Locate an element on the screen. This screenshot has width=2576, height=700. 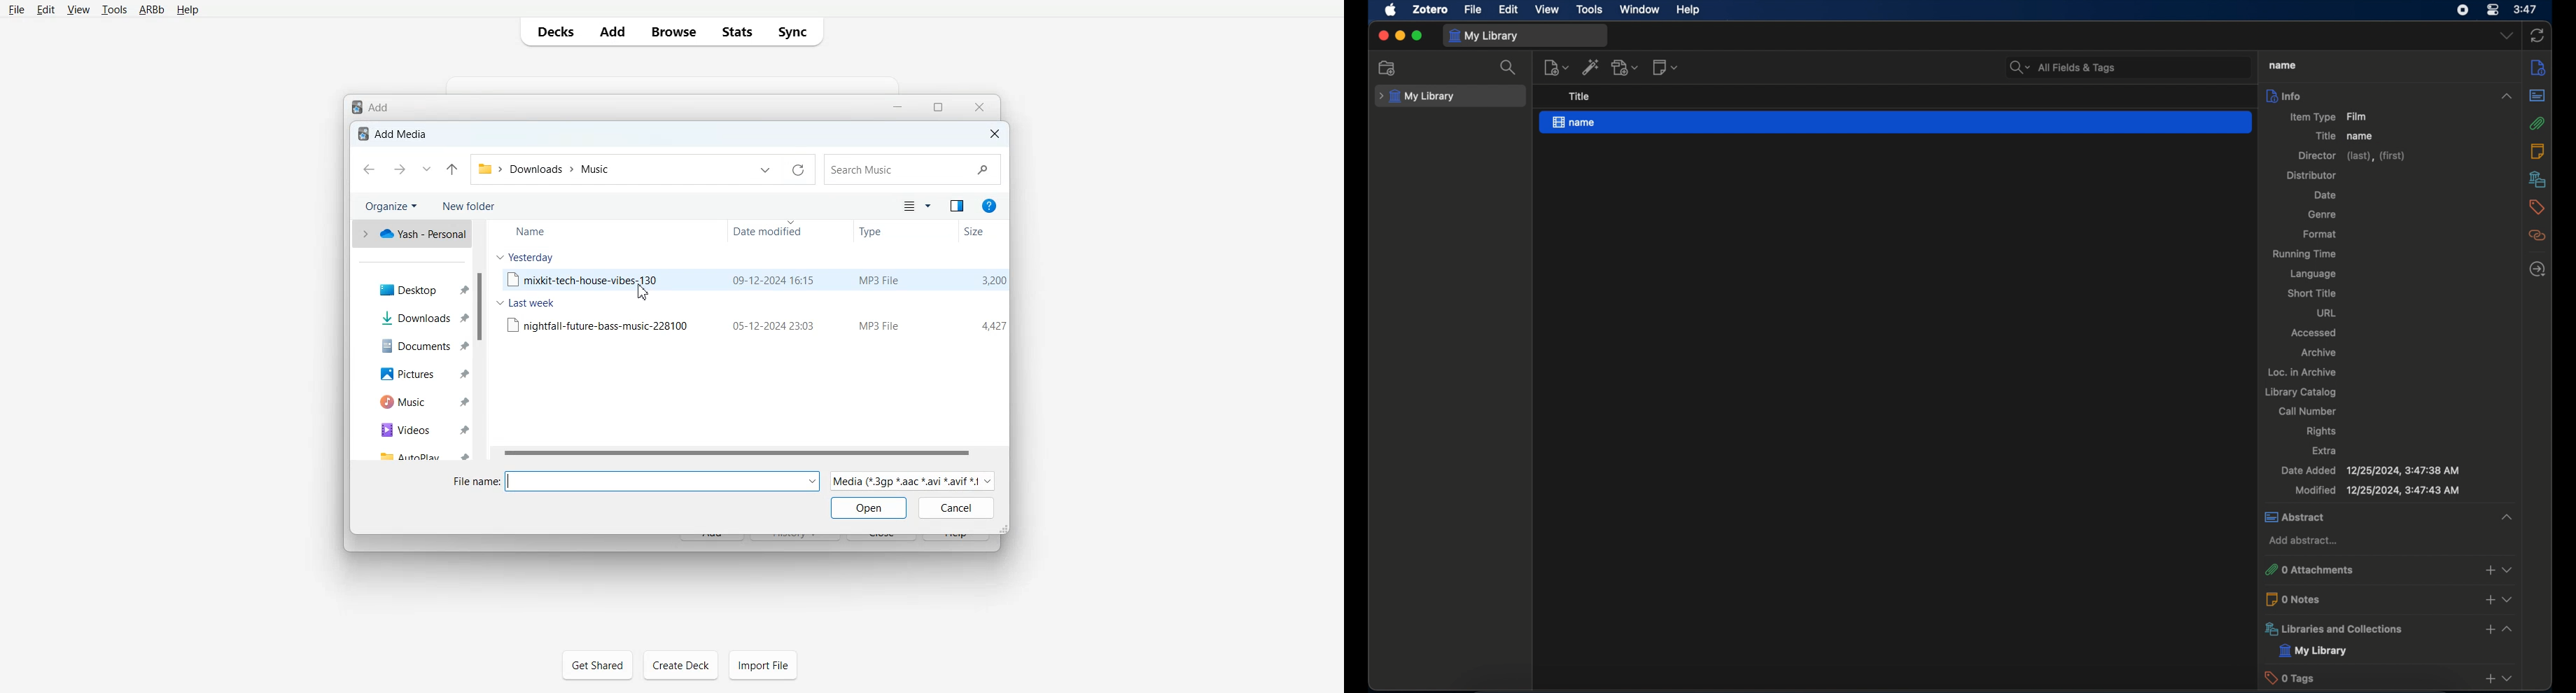
AutoPlay is located at coordinates (421, 454).